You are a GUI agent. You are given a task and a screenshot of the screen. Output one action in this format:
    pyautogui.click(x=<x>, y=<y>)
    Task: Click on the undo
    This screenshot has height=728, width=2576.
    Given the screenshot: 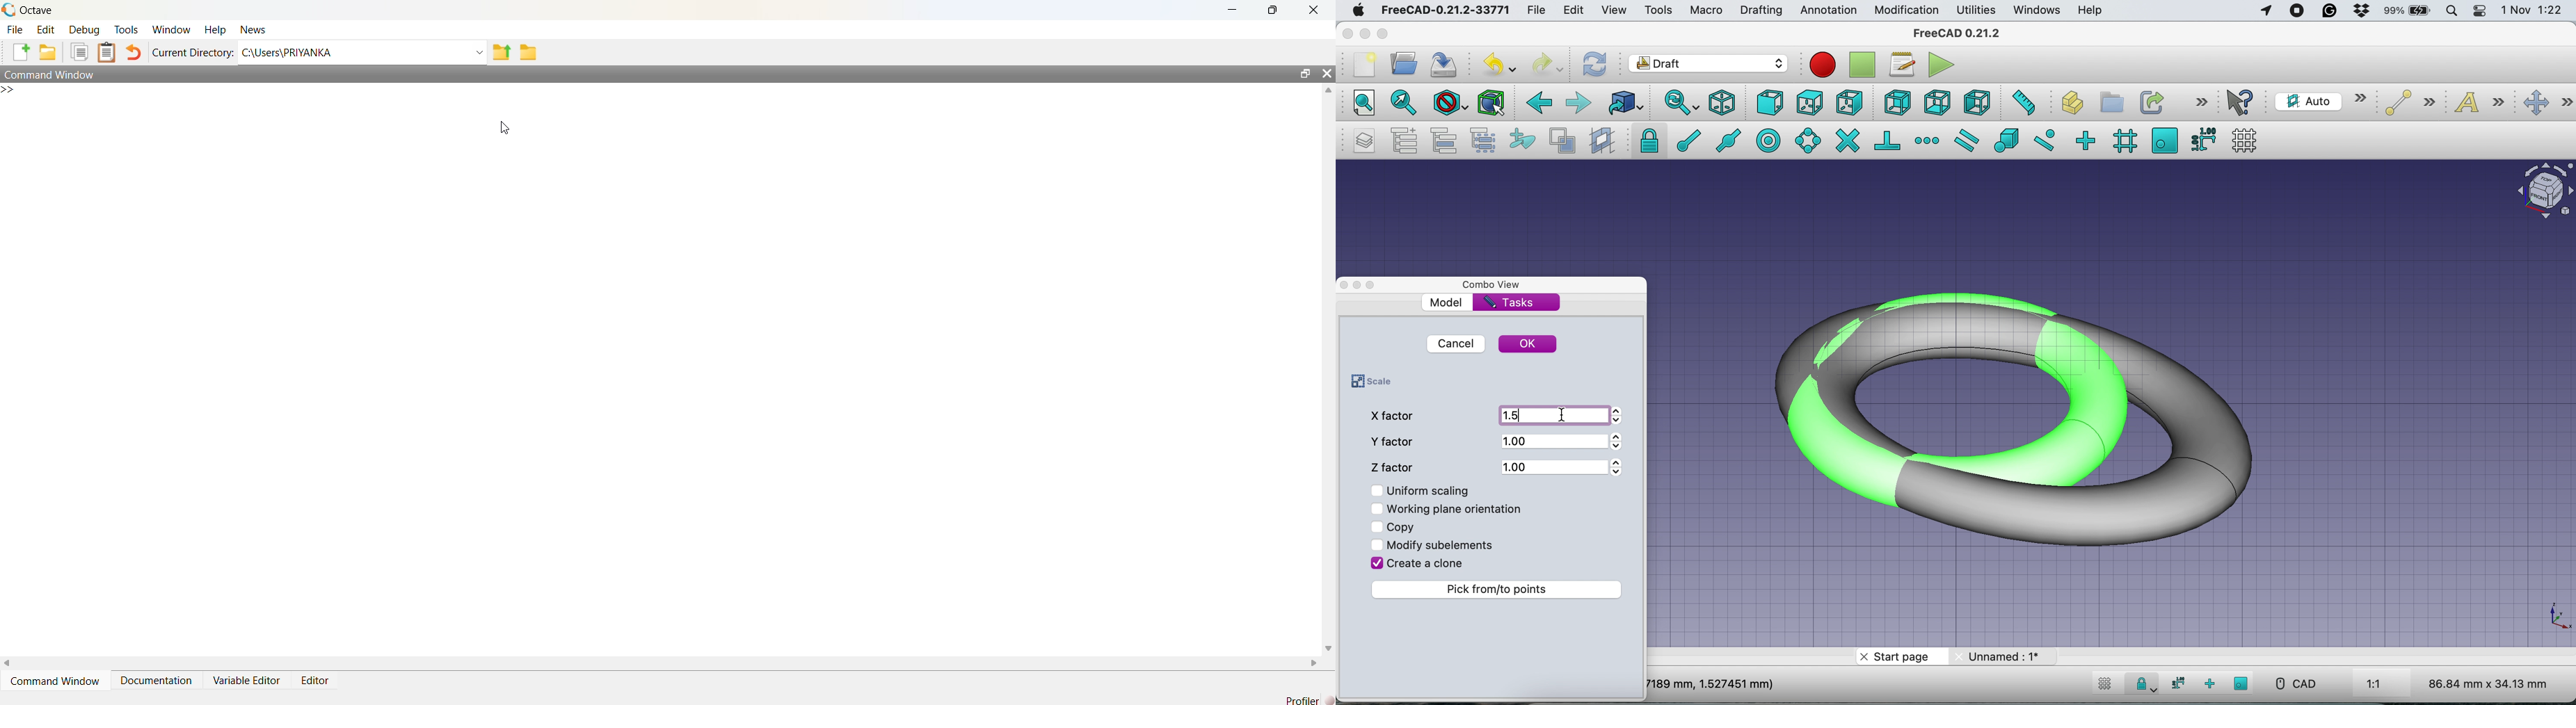 What is the action you would take?
    pyautogui.click(x=1499, y=62)
    